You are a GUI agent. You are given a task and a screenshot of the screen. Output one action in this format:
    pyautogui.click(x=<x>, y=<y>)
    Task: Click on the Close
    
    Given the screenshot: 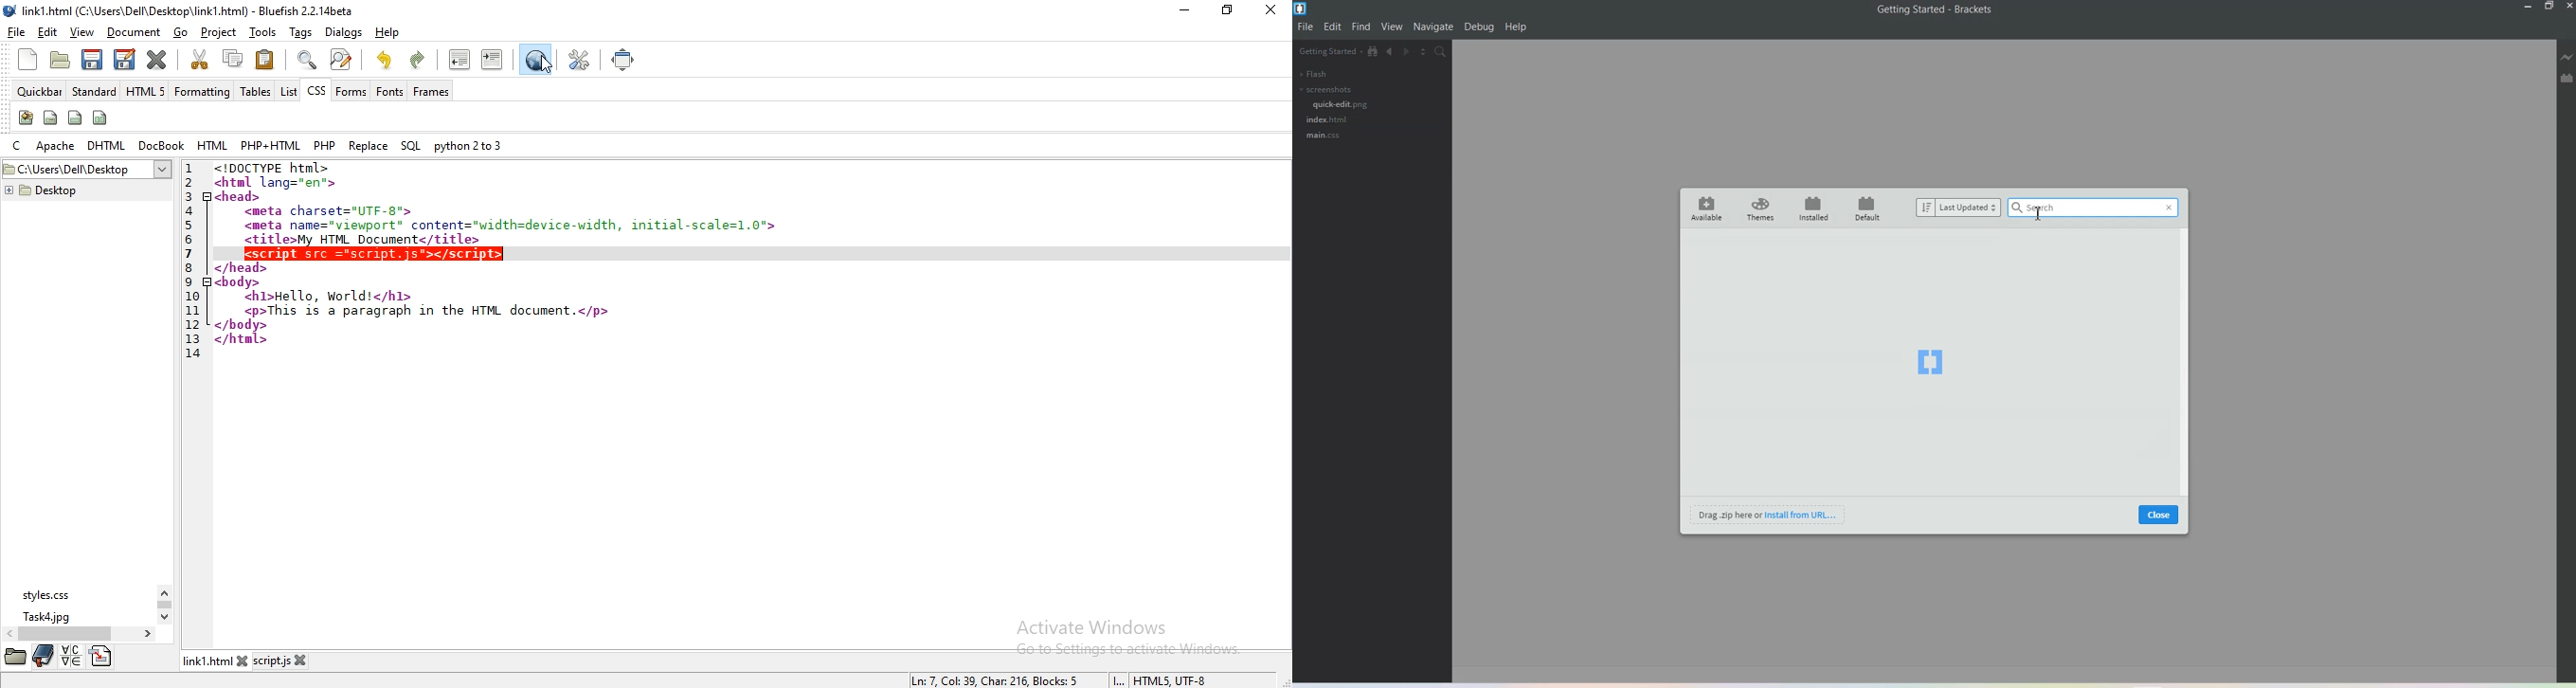 What is the action you would take?
    pyautogui.click(x=2569, y=6)
    